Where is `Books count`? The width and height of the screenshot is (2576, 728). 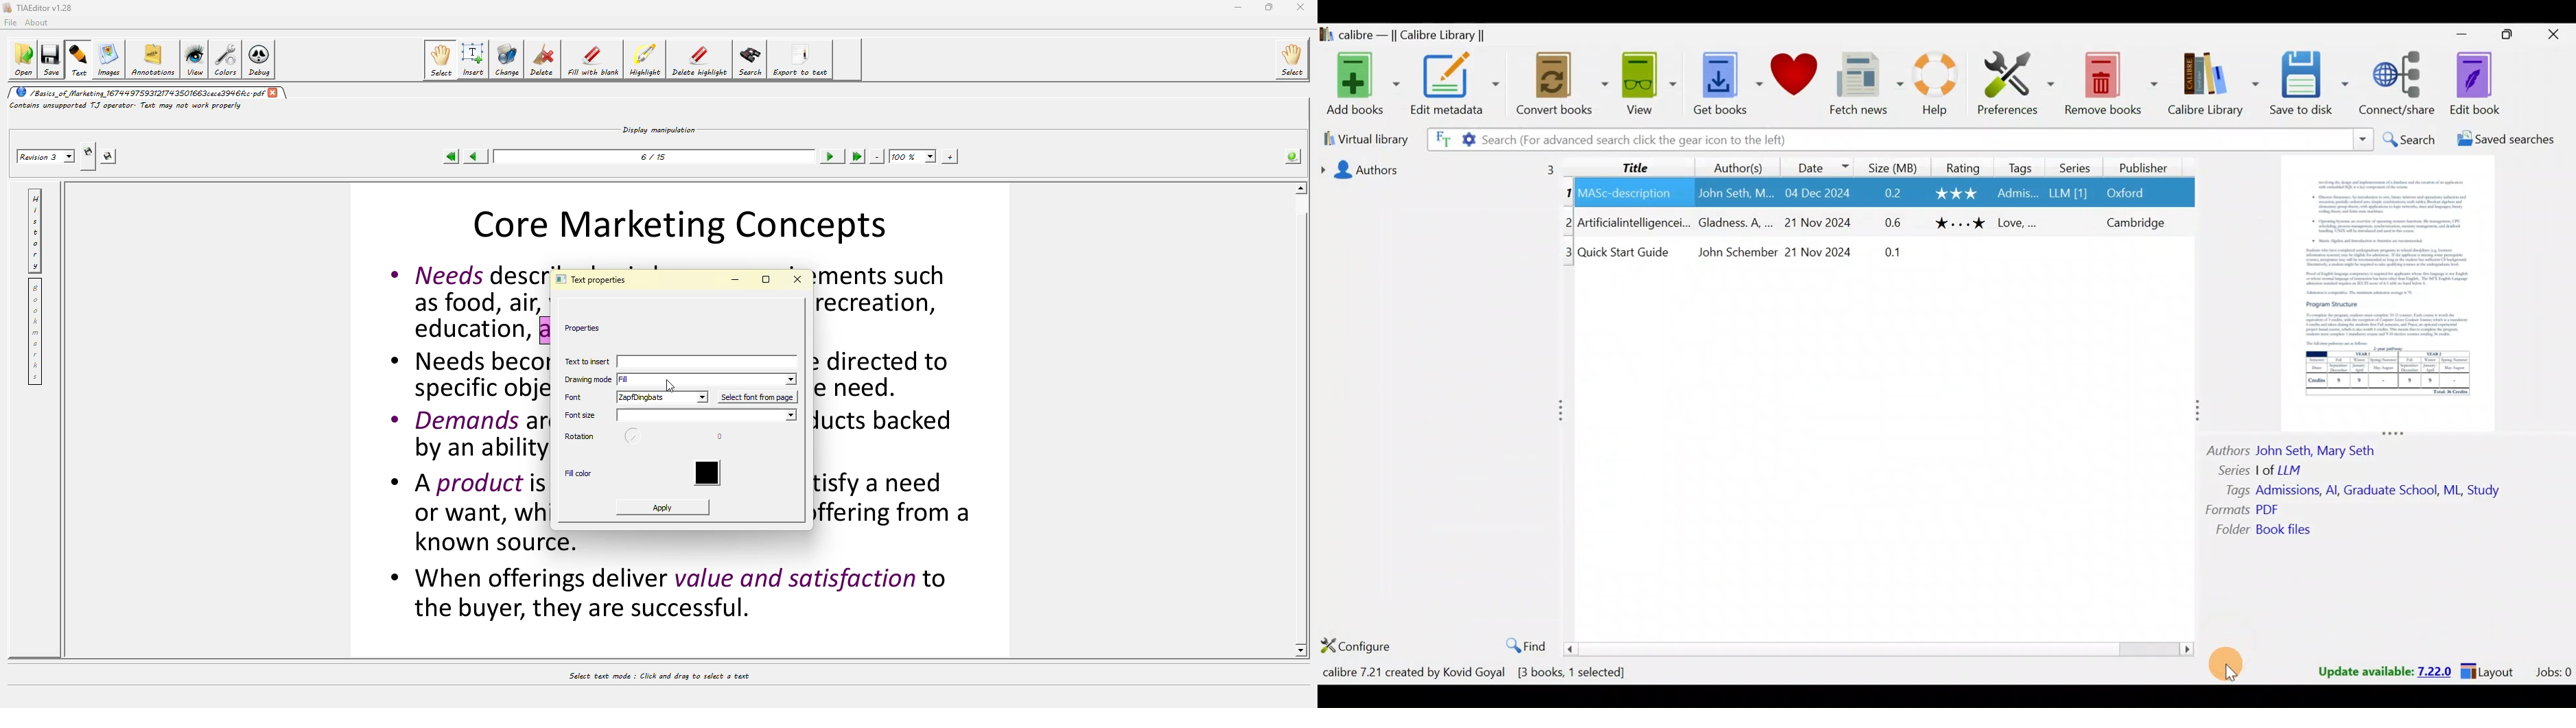 Books count is located at coordinates (1472, 673).